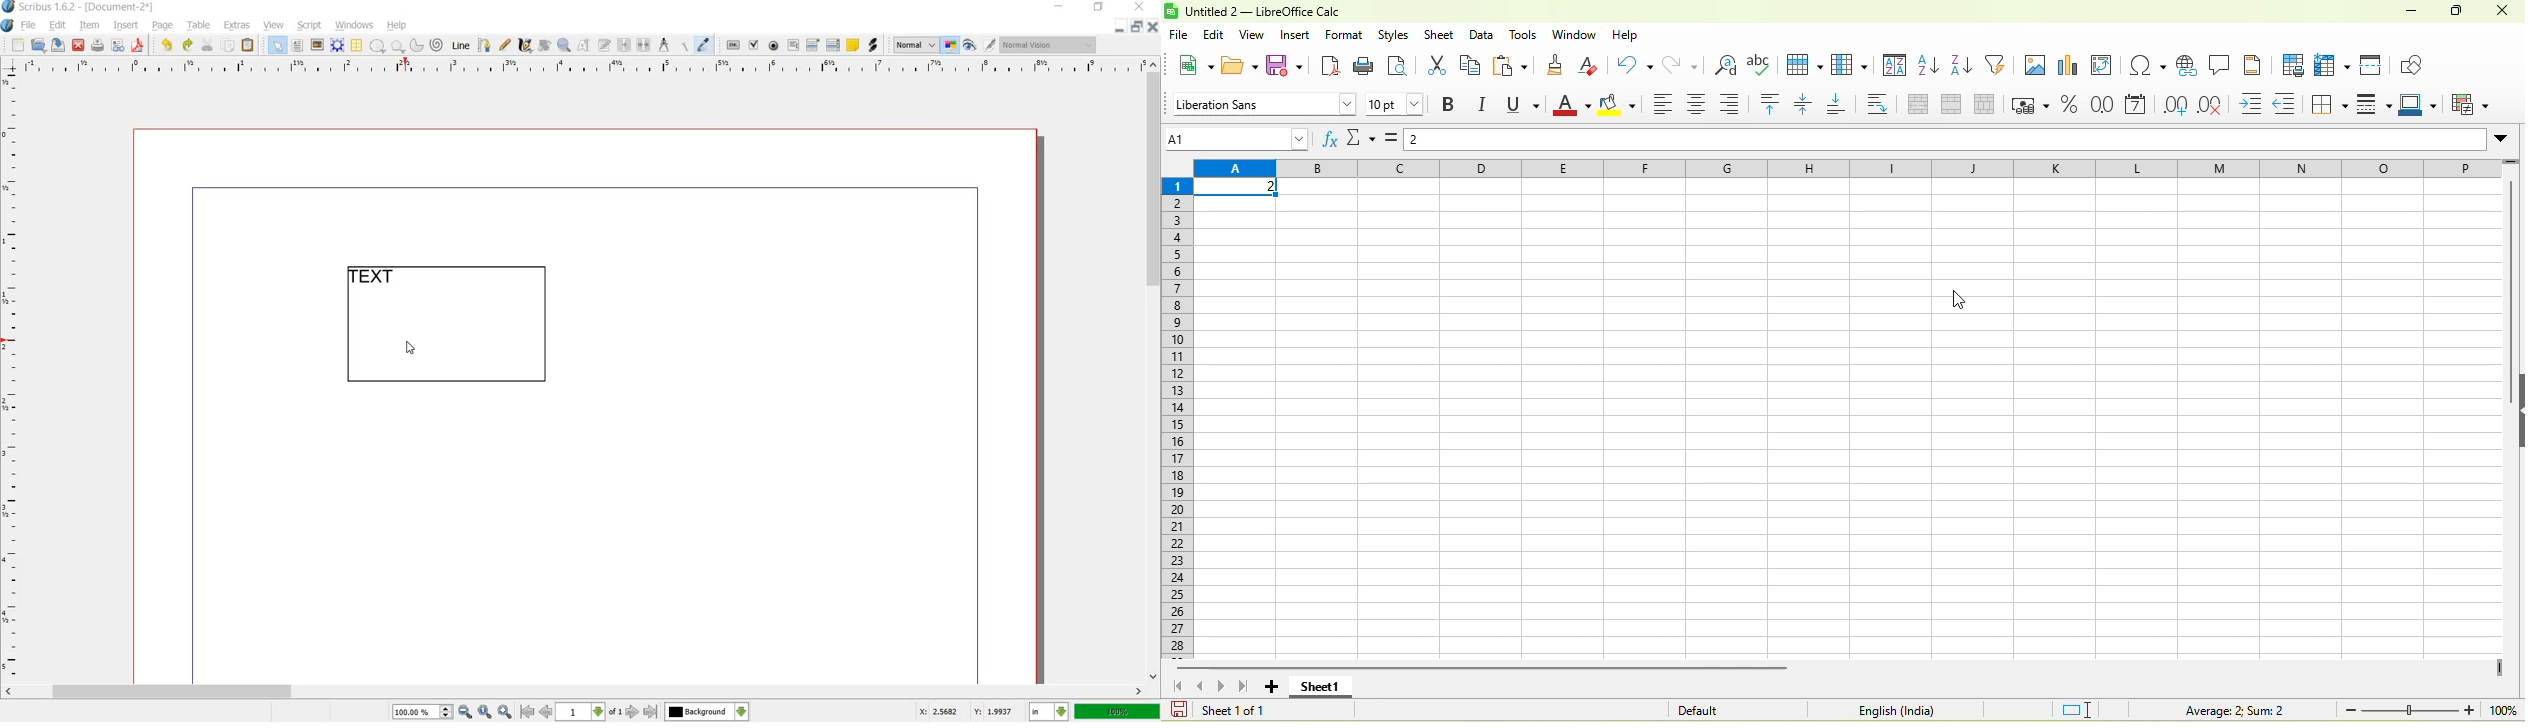  What do you see at coordinates (91, 8) in the screenshot?
I see `scribus 1.6.2 - [document-2*]` at bounding box center [91, 8].